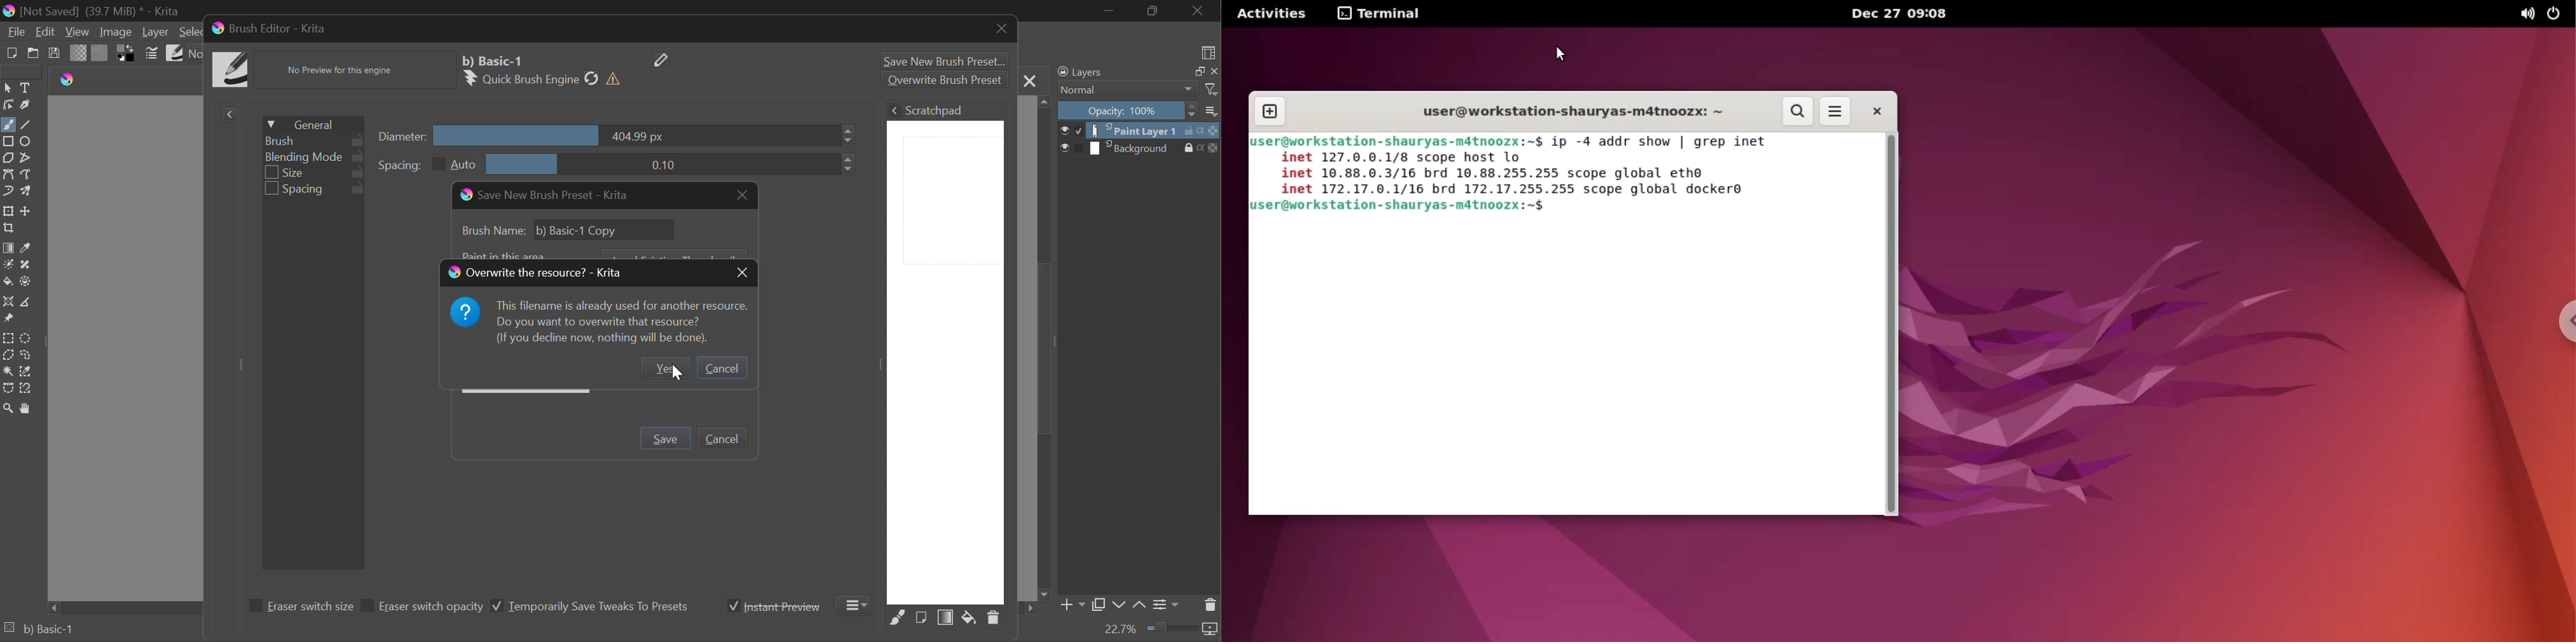 The image size is (2576, 644). Describe the element at coordinates (946, 618) in the screenshot. I see `Fill Area with Gradient` at that location.